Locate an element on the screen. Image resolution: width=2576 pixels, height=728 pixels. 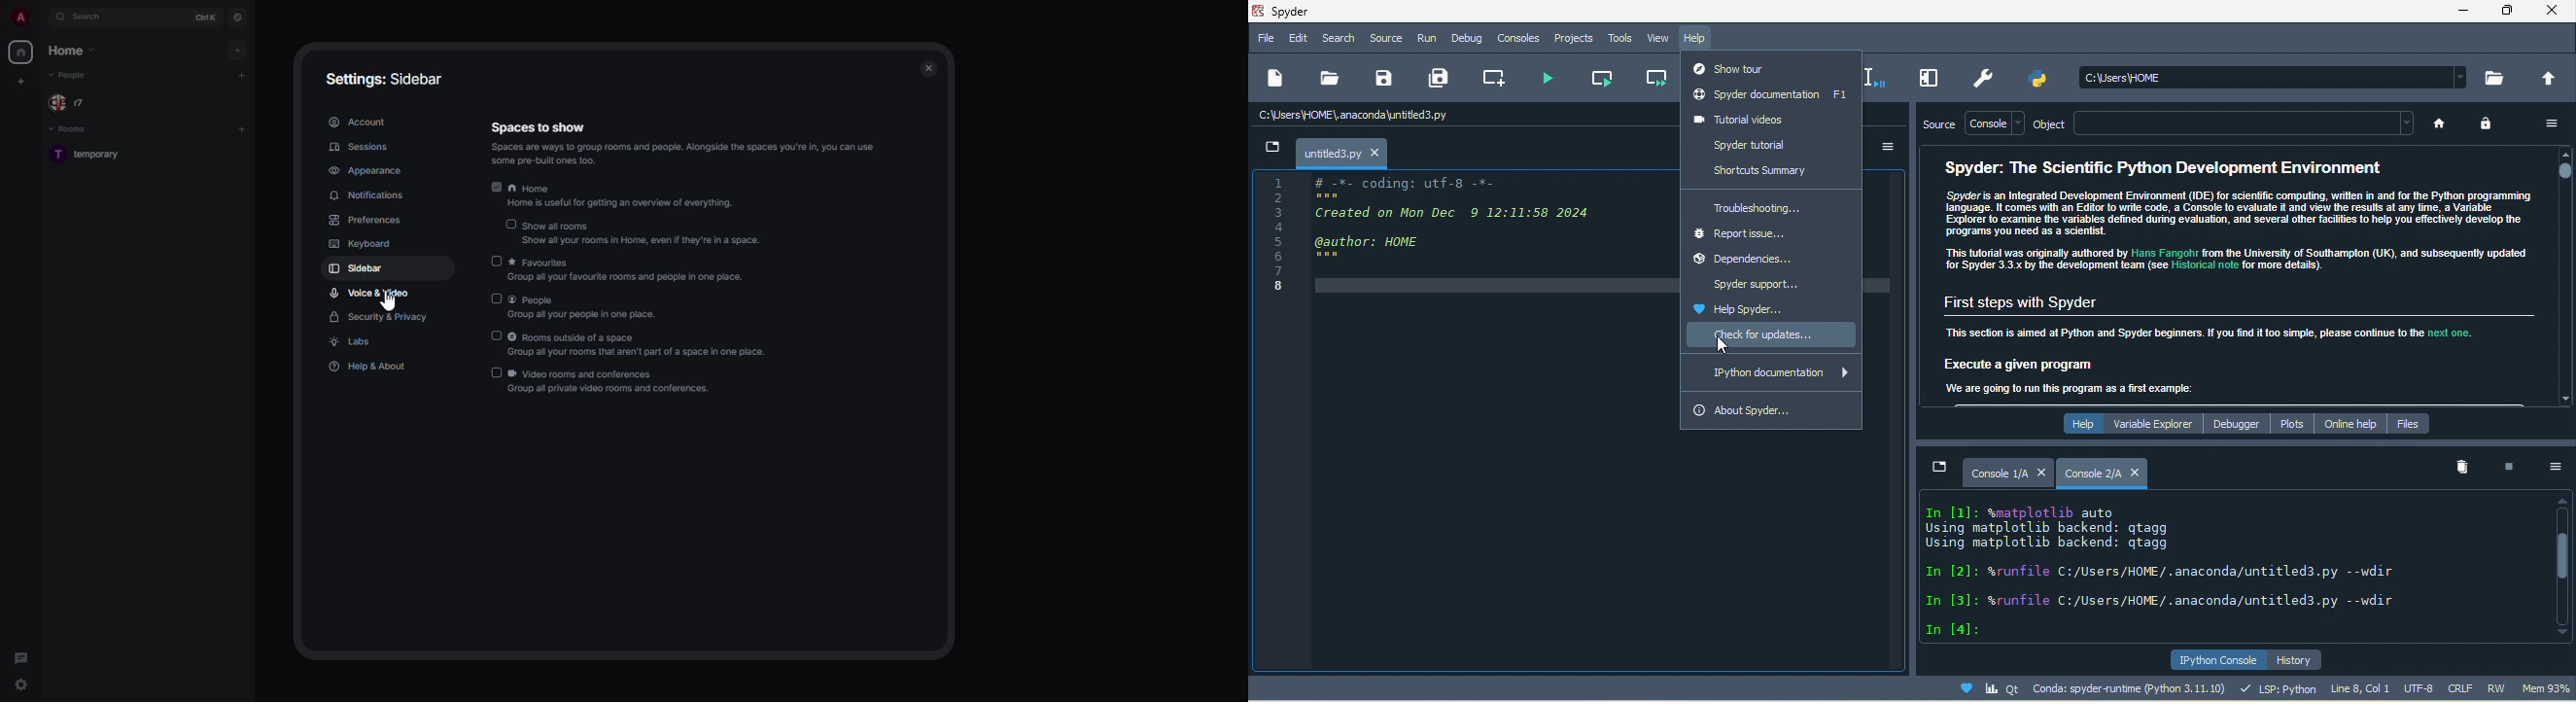
run is located at coordinates (1424, 39).